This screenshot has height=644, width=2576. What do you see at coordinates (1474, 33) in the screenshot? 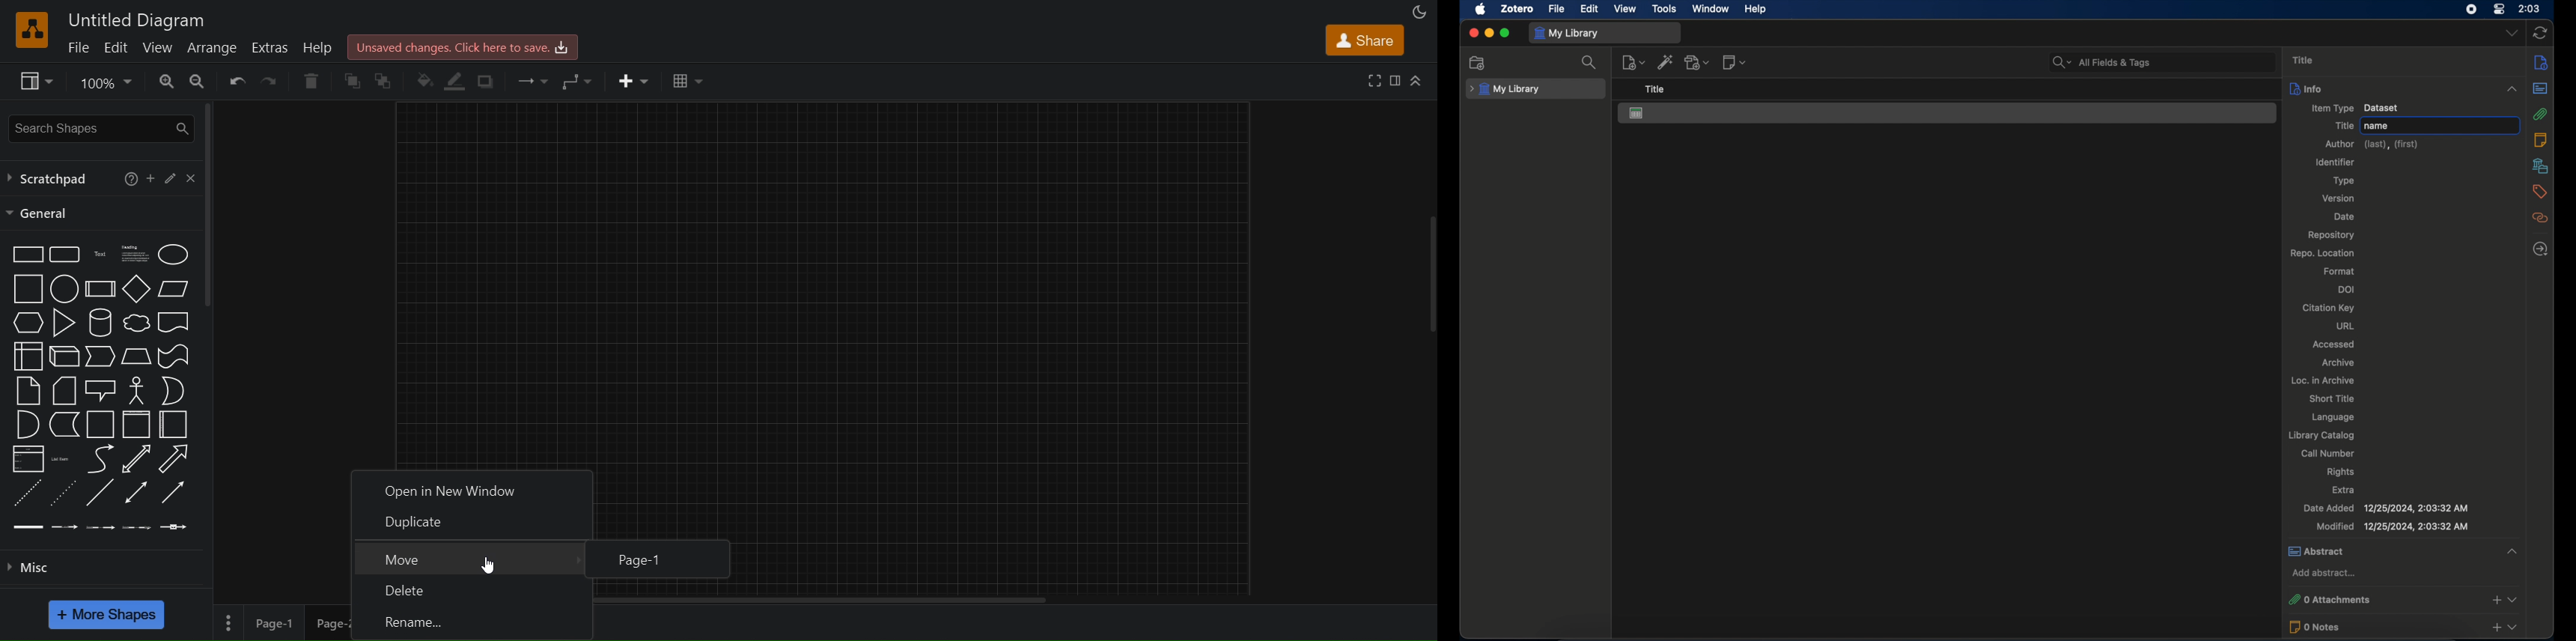
I see `close` at bounding box center [1474, 33].